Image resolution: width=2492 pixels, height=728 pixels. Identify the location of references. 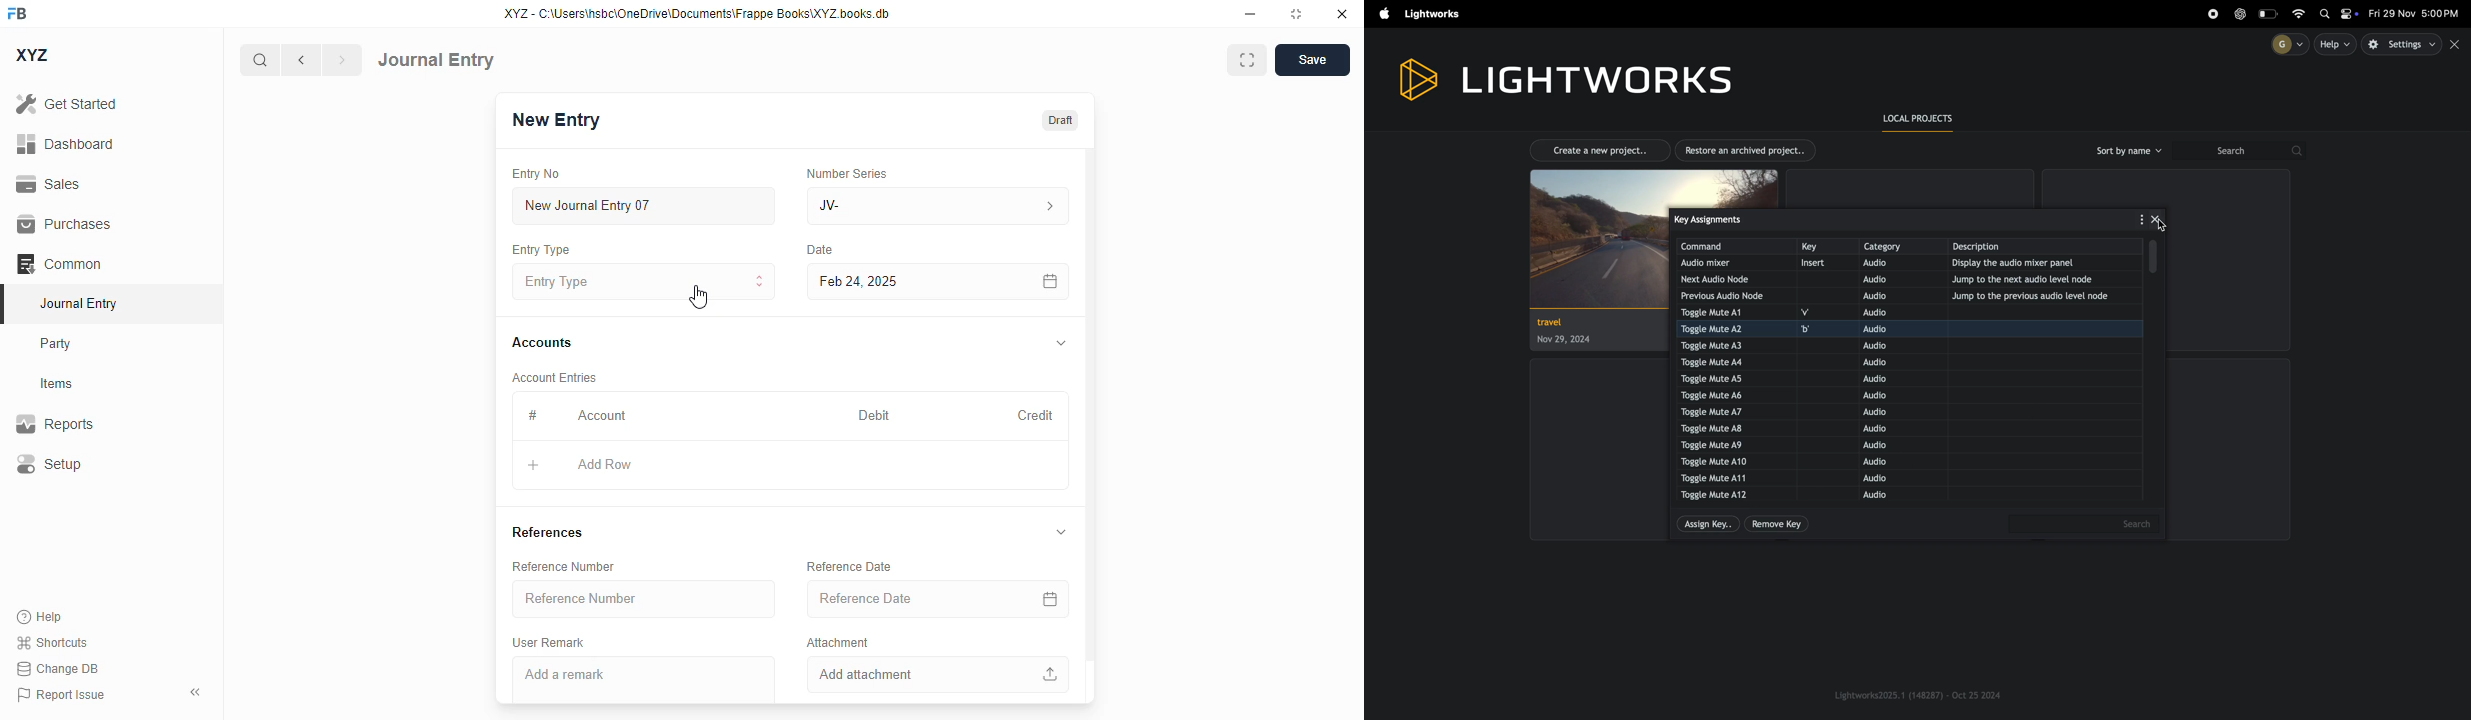
(548, 533).